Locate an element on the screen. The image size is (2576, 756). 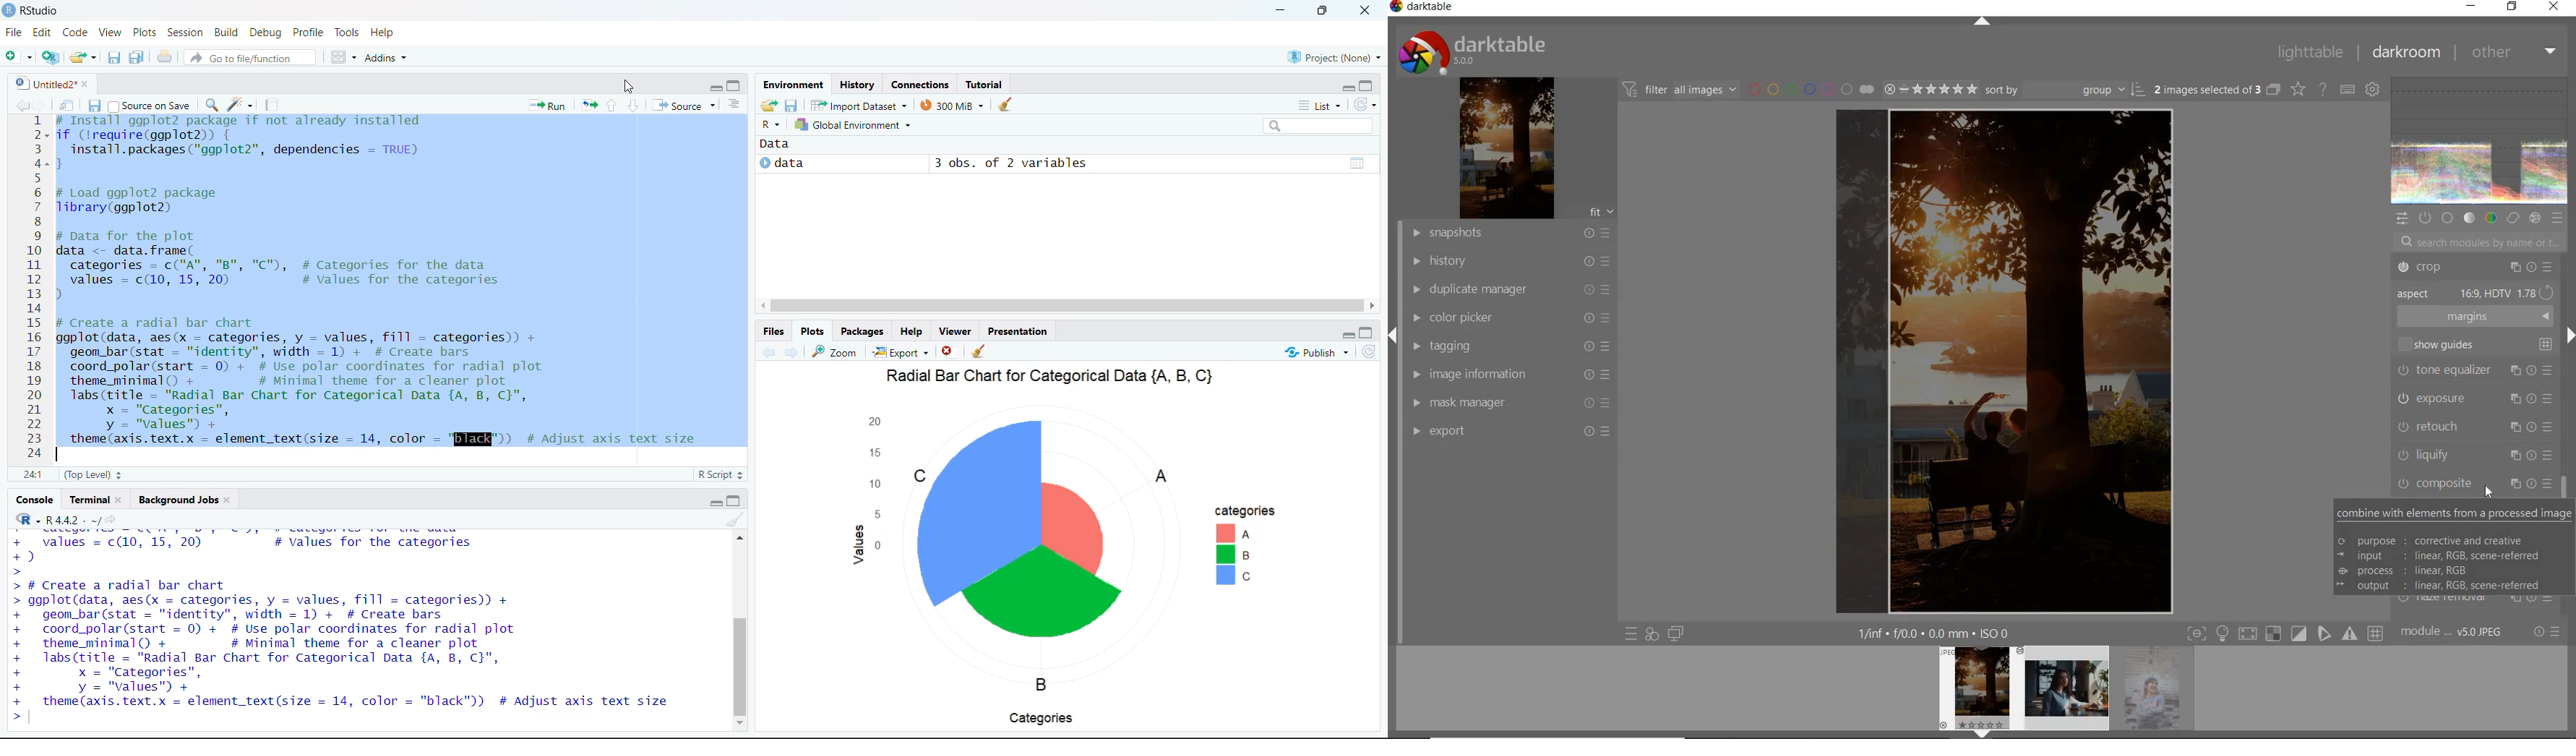
Edit is located at coordinates (41, 34).